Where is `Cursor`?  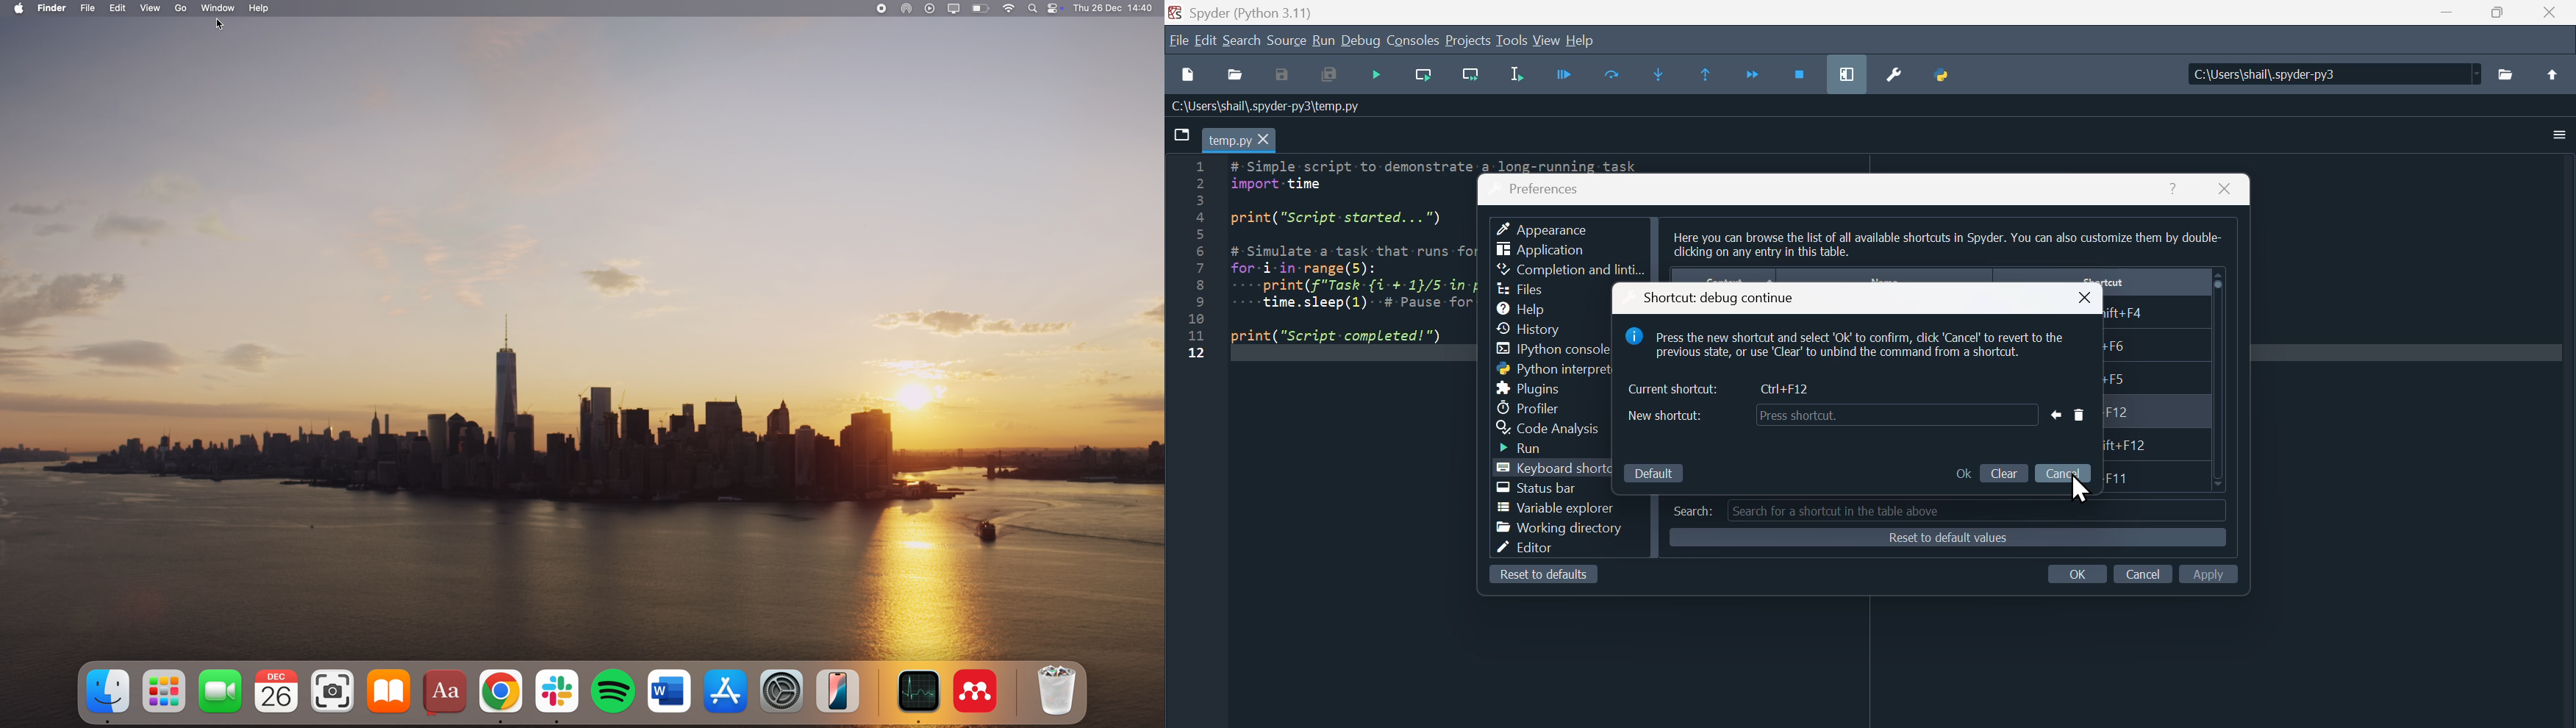
Cursor is located at coordinates (2079, 489).